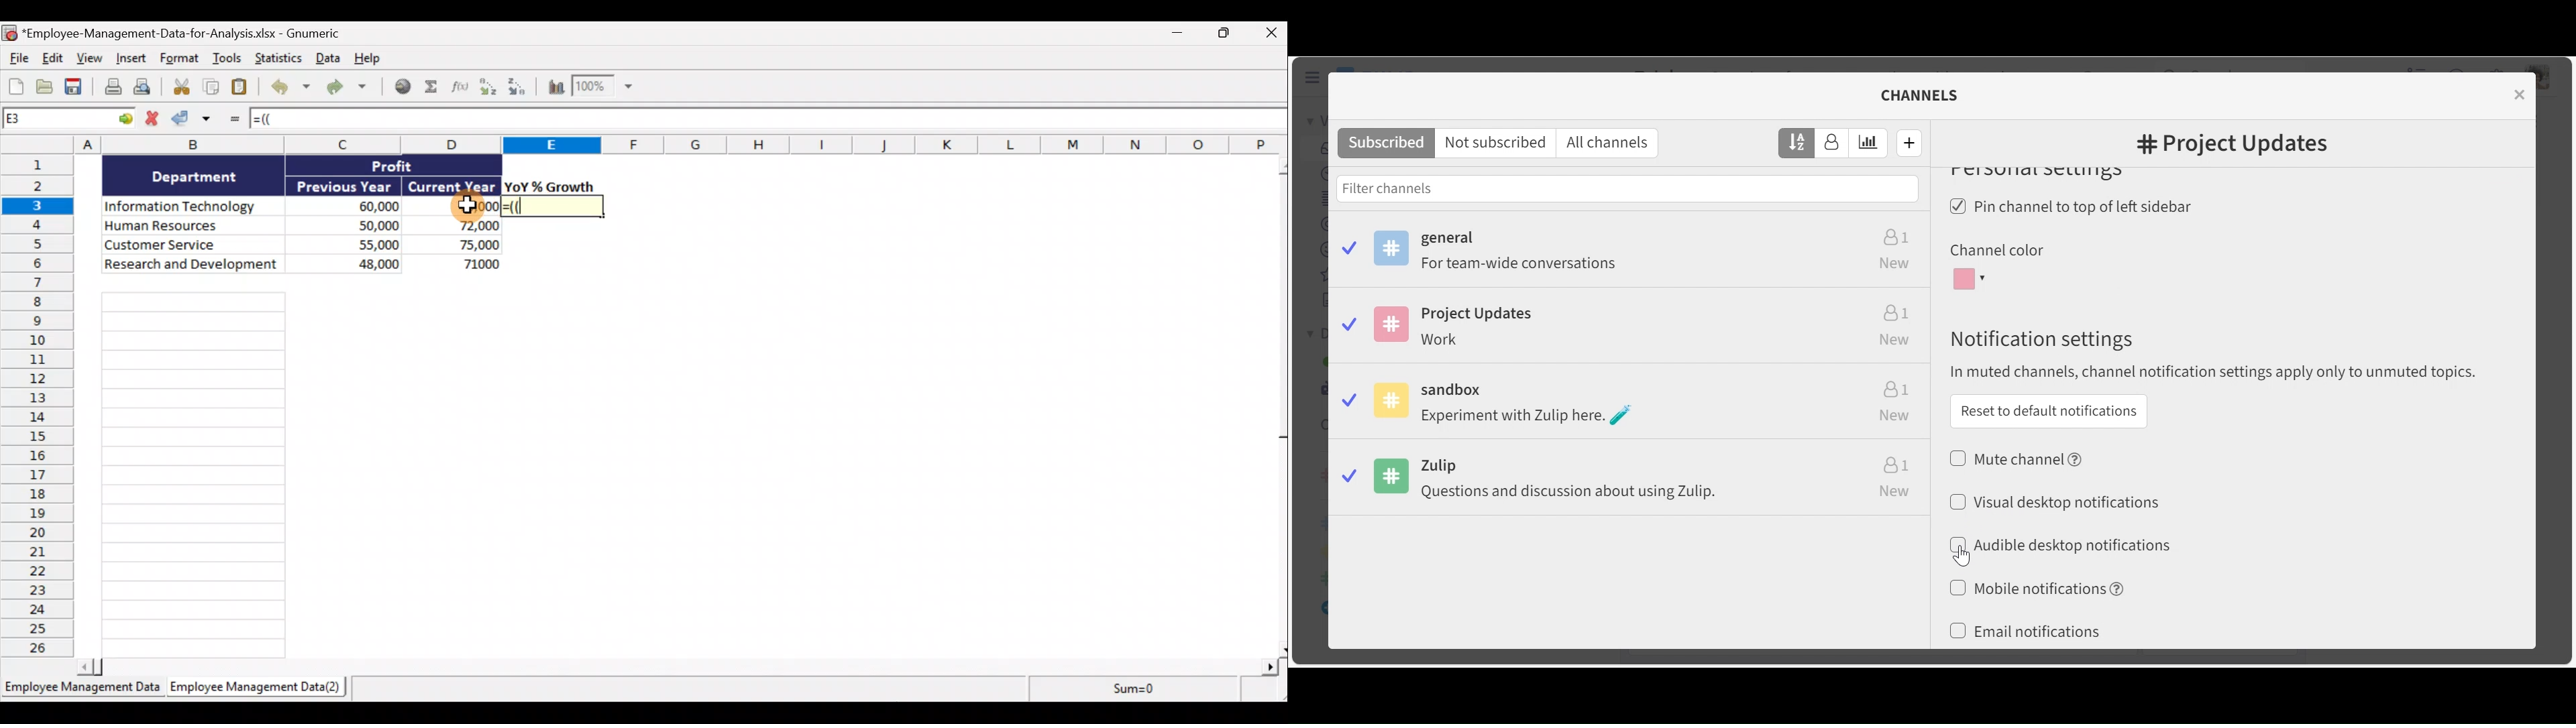 The image size is (2576, 728). What do you see at coordinates (1869, 143) in the screenshot?
I see `Sort by estimated weekly traffic` at bounding box center [1869, 143].